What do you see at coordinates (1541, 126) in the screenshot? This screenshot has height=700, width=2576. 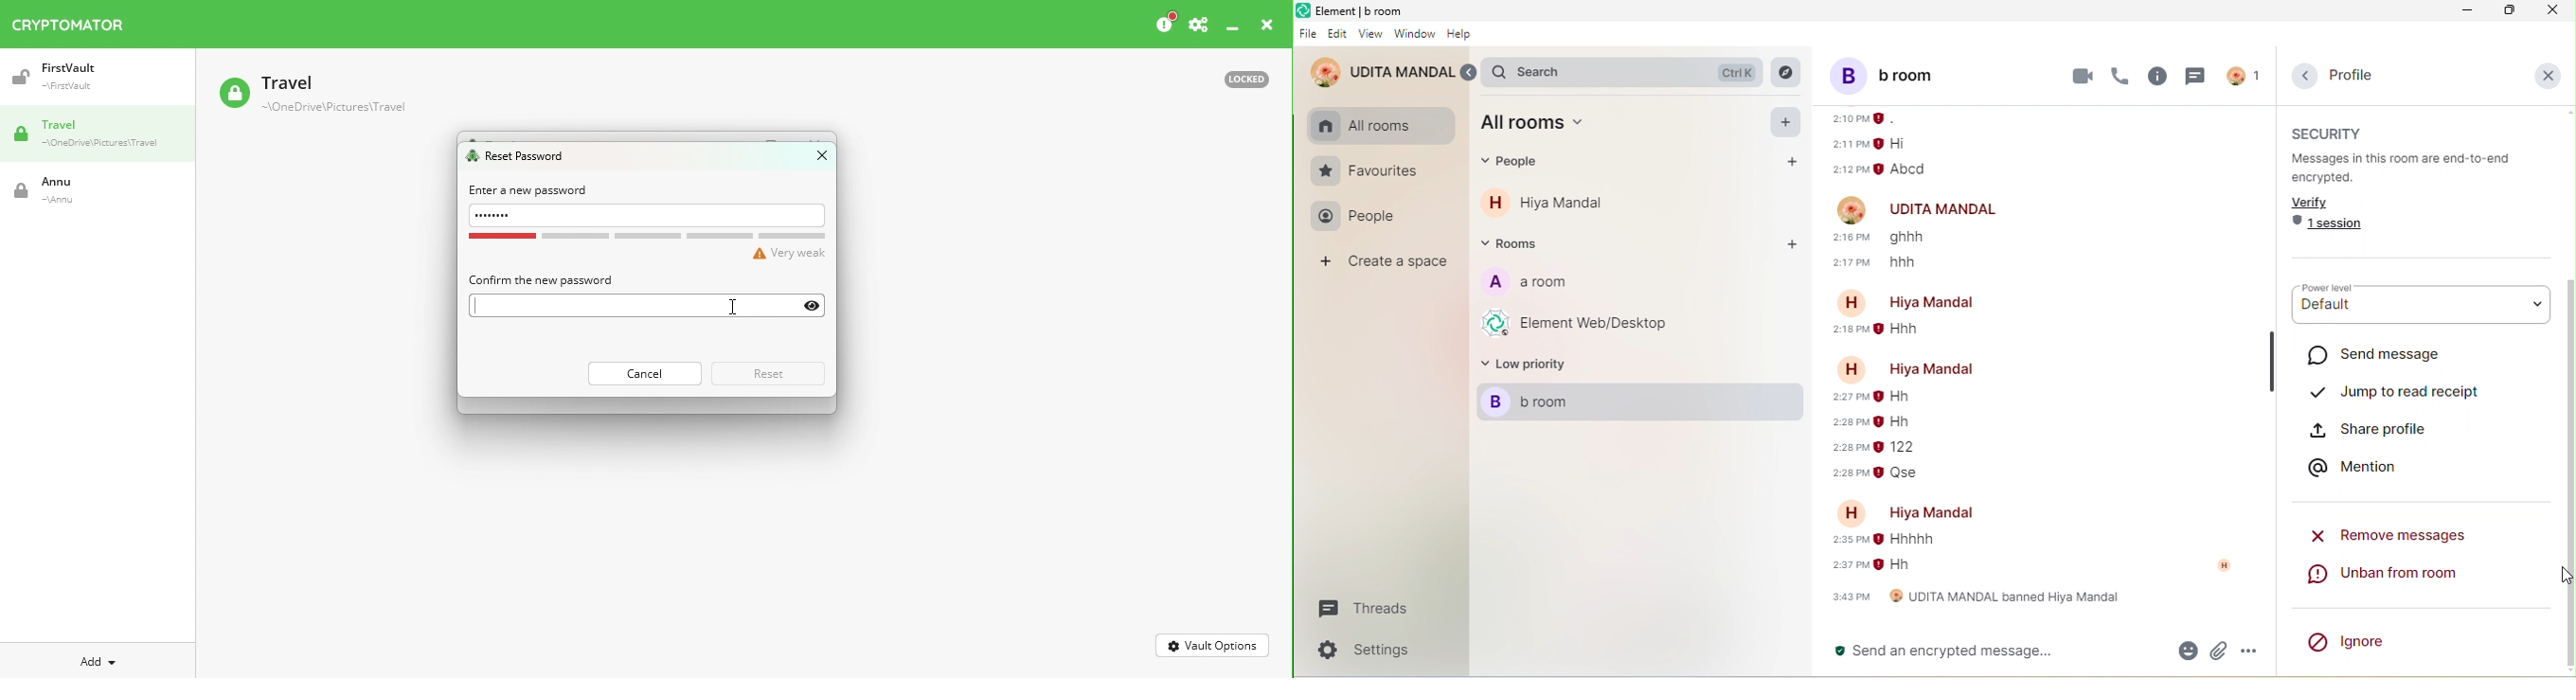 I see `all room` at bounding box center [1541, 126].